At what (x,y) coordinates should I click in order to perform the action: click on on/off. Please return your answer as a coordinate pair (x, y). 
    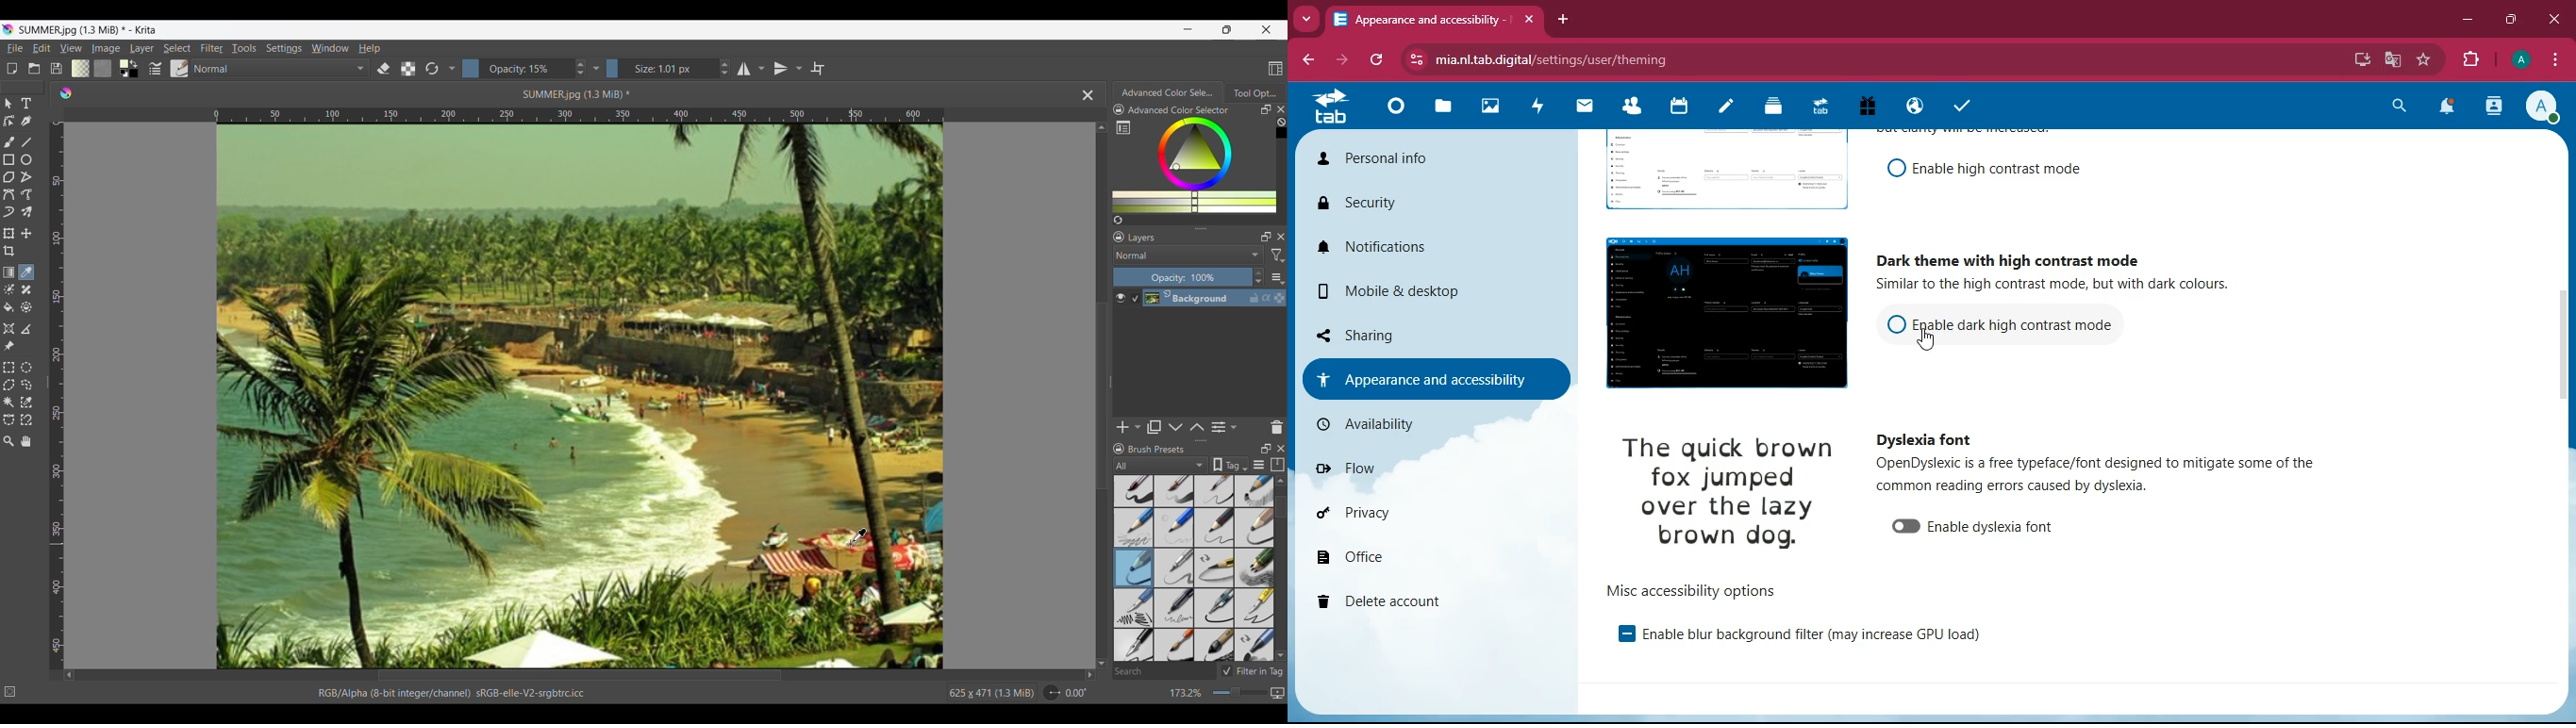
    Looking at the image, I should click on (1891, 169).